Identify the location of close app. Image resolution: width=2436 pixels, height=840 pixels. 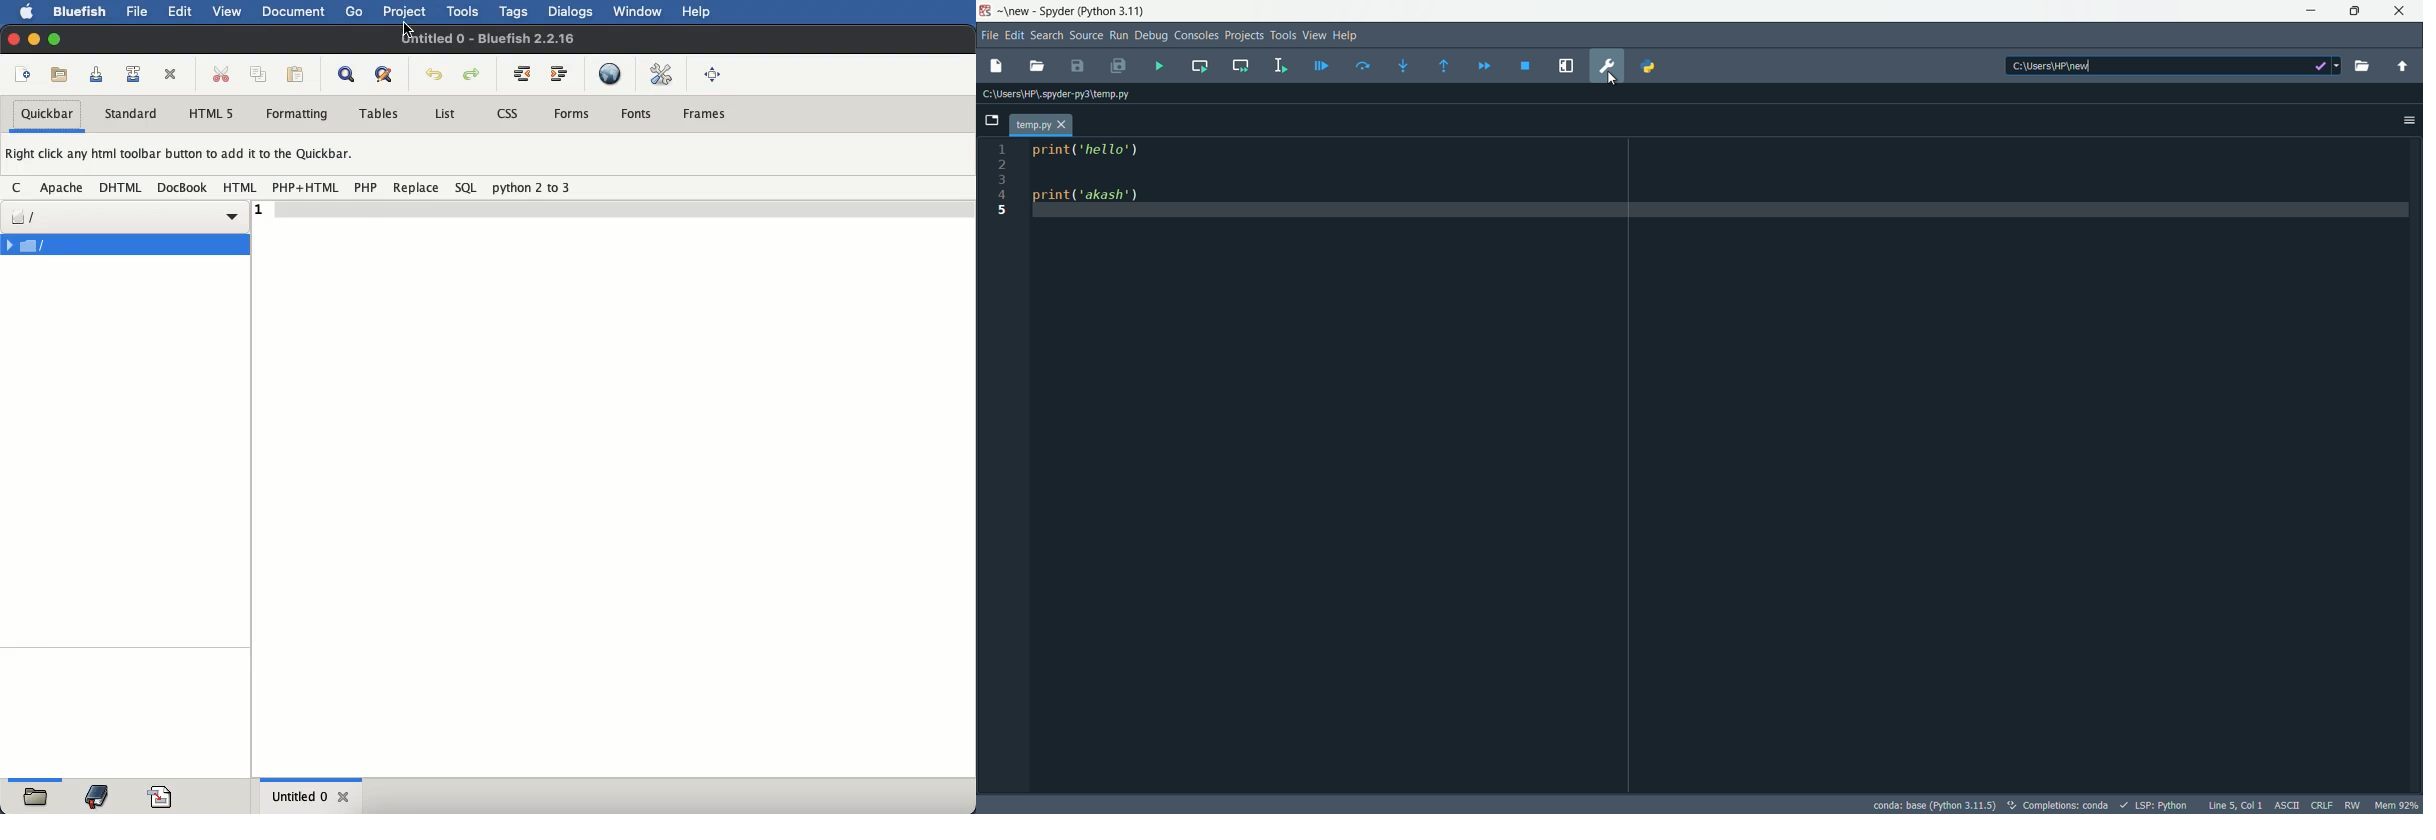
(2402, 11).